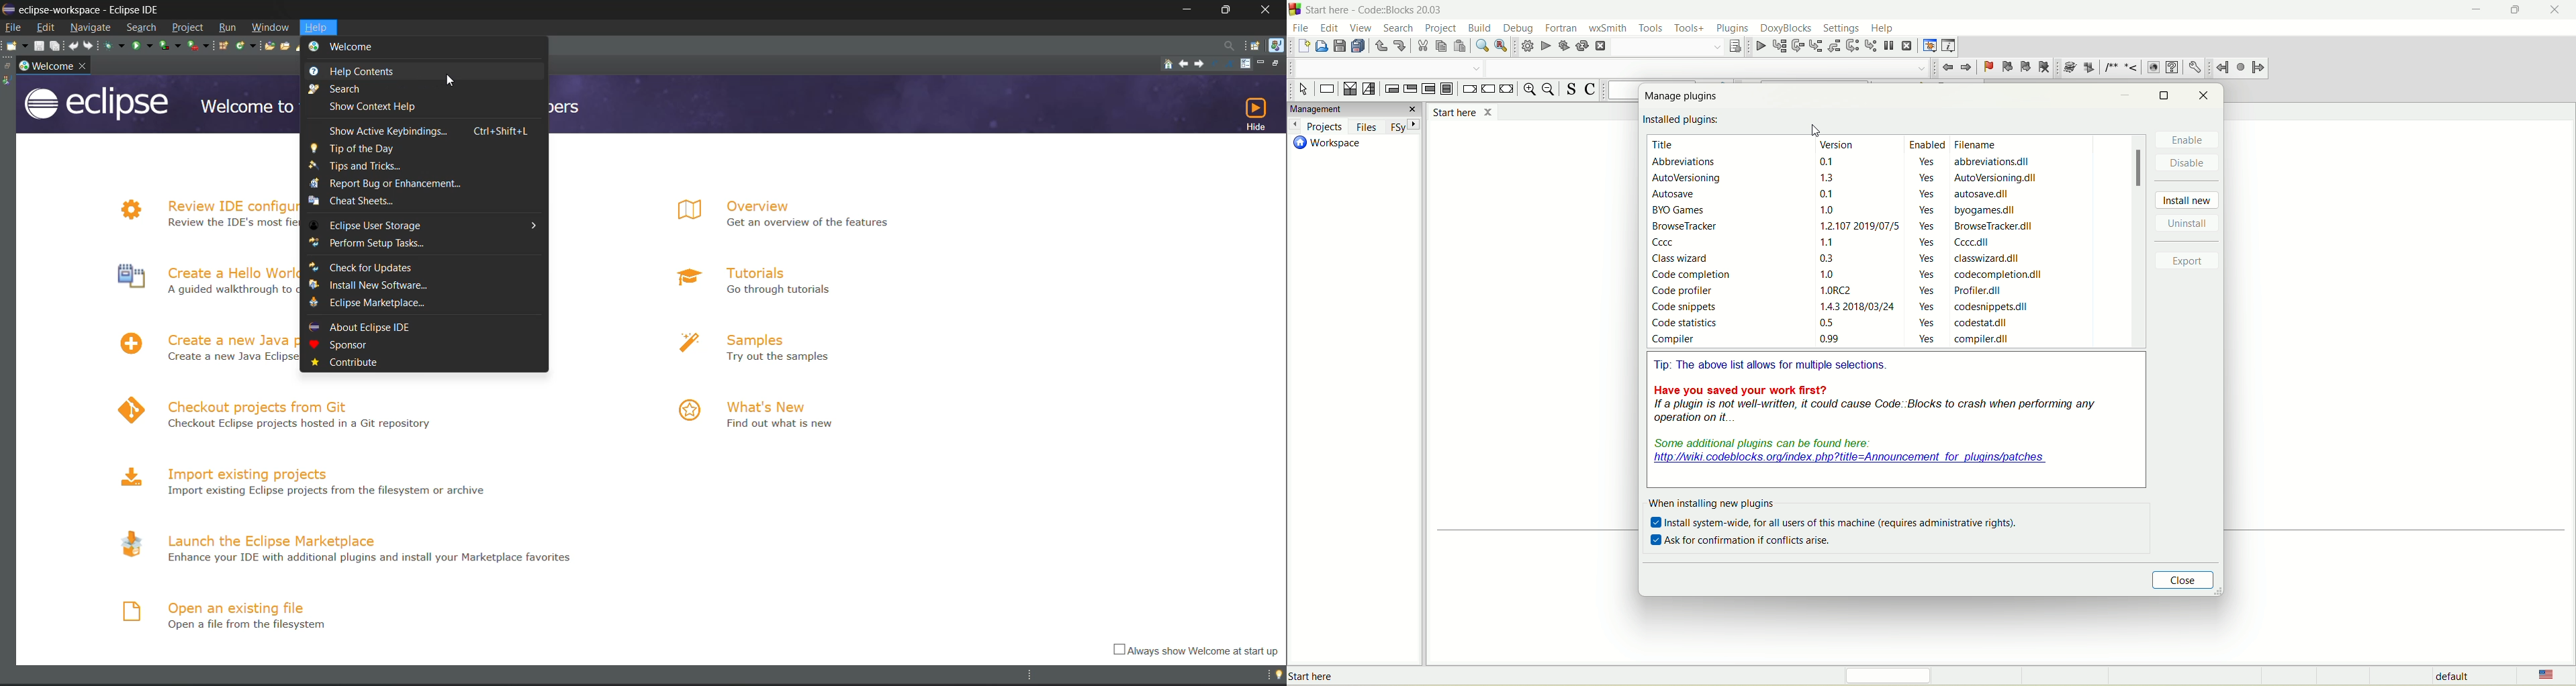 This screenshot has height=700, width=2576. What do you see at coordinates (1278, 675) in the screenshot?
I see `tip of the day` at bounding box center [1278, 675].